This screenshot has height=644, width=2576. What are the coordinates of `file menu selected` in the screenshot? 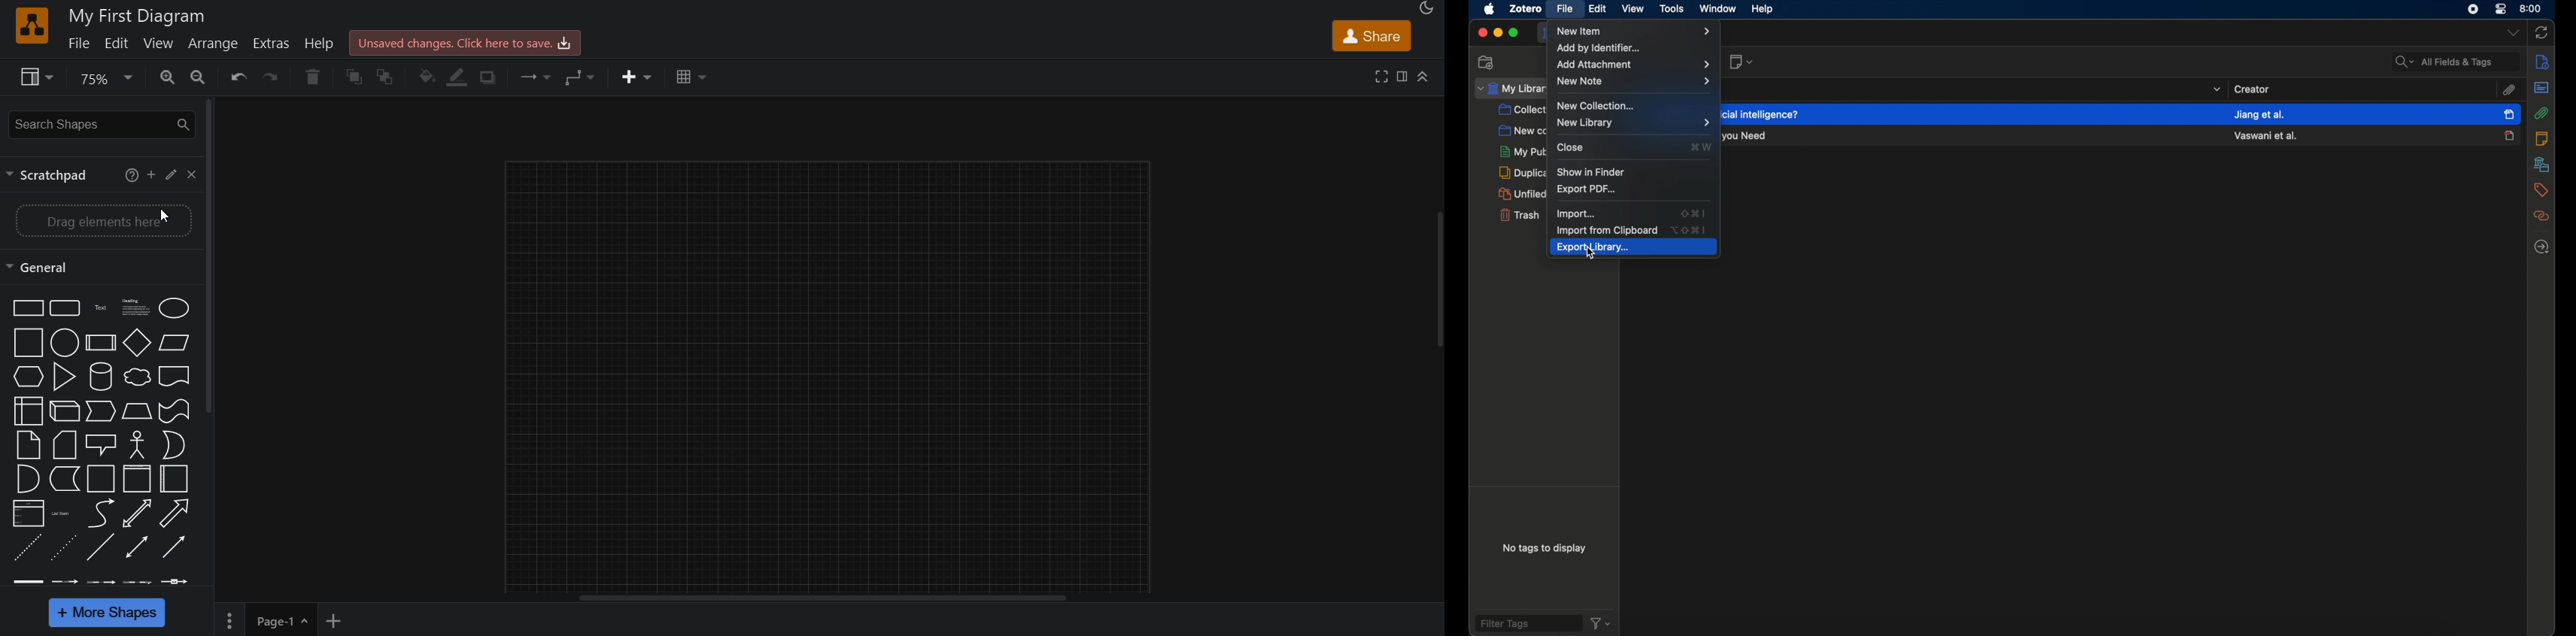 It's located at (1565, 9).